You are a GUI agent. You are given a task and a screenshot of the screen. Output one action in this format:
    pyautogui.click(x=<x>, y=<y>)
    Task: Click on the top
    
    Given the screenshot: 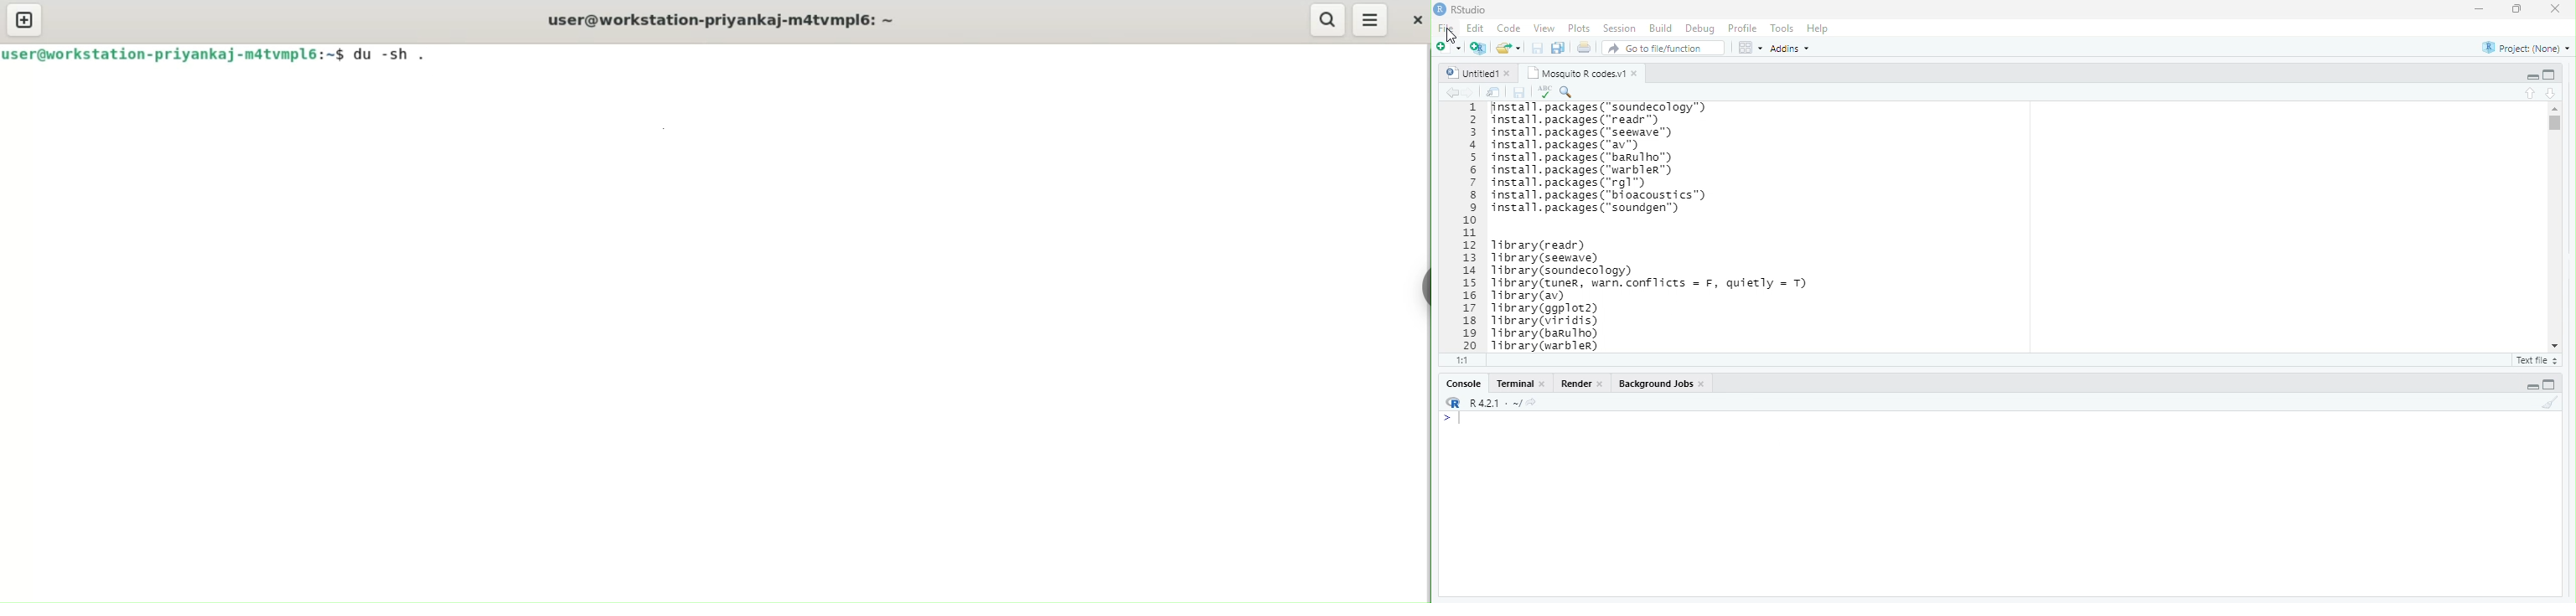 What is the action you would take?
    pyautogui.click(x=2532, y=93)
    